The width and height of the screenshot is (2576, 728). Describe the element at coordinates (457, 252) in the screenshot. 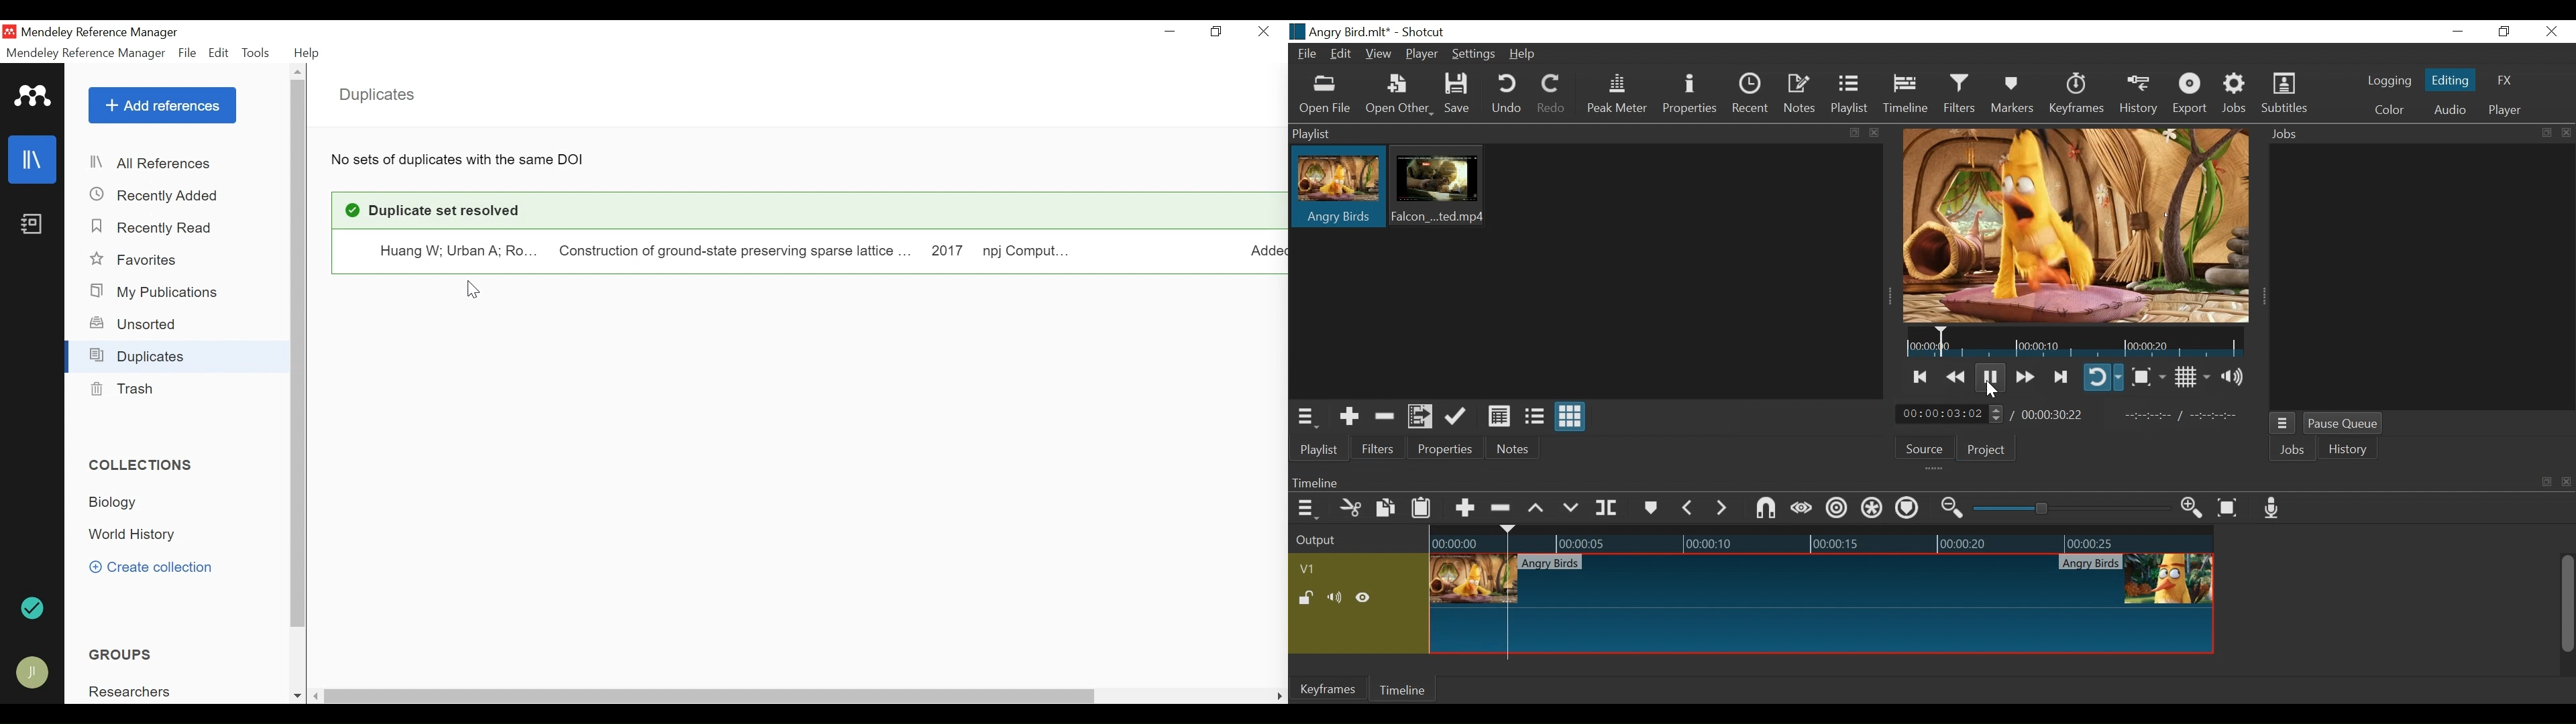

I see `Huang Wenxuan` at that location.